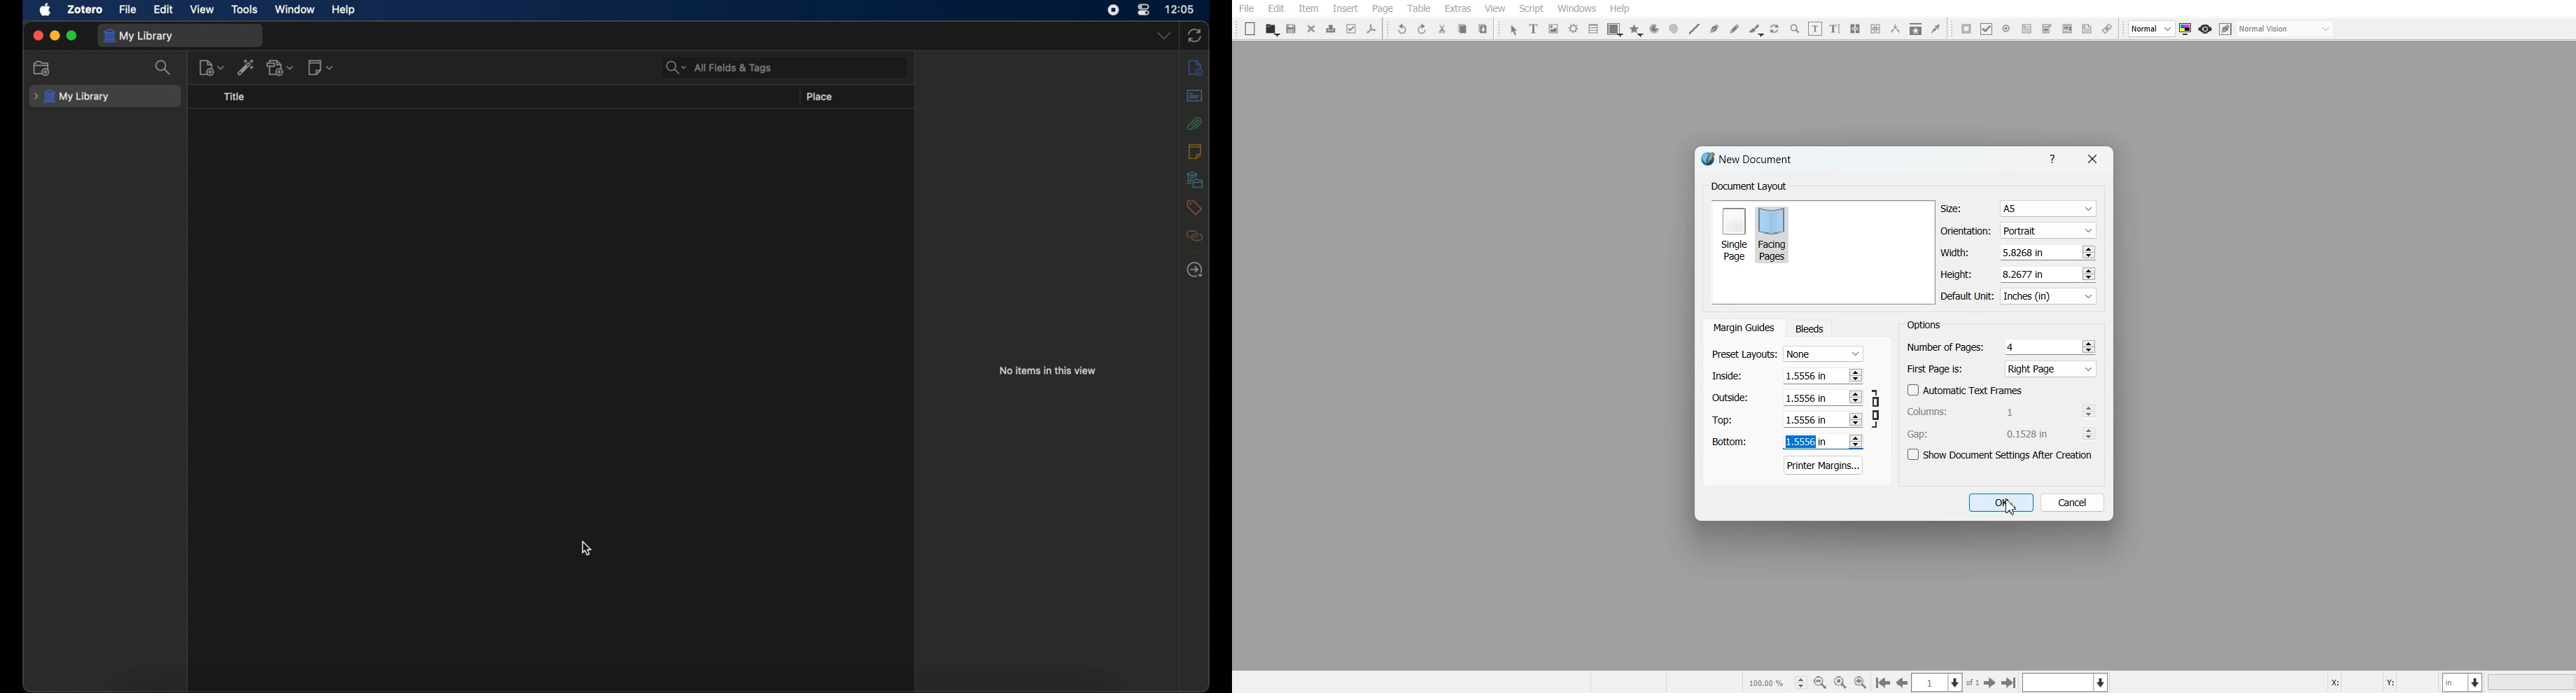  I want to click on Cursor, so click(2010, 507).